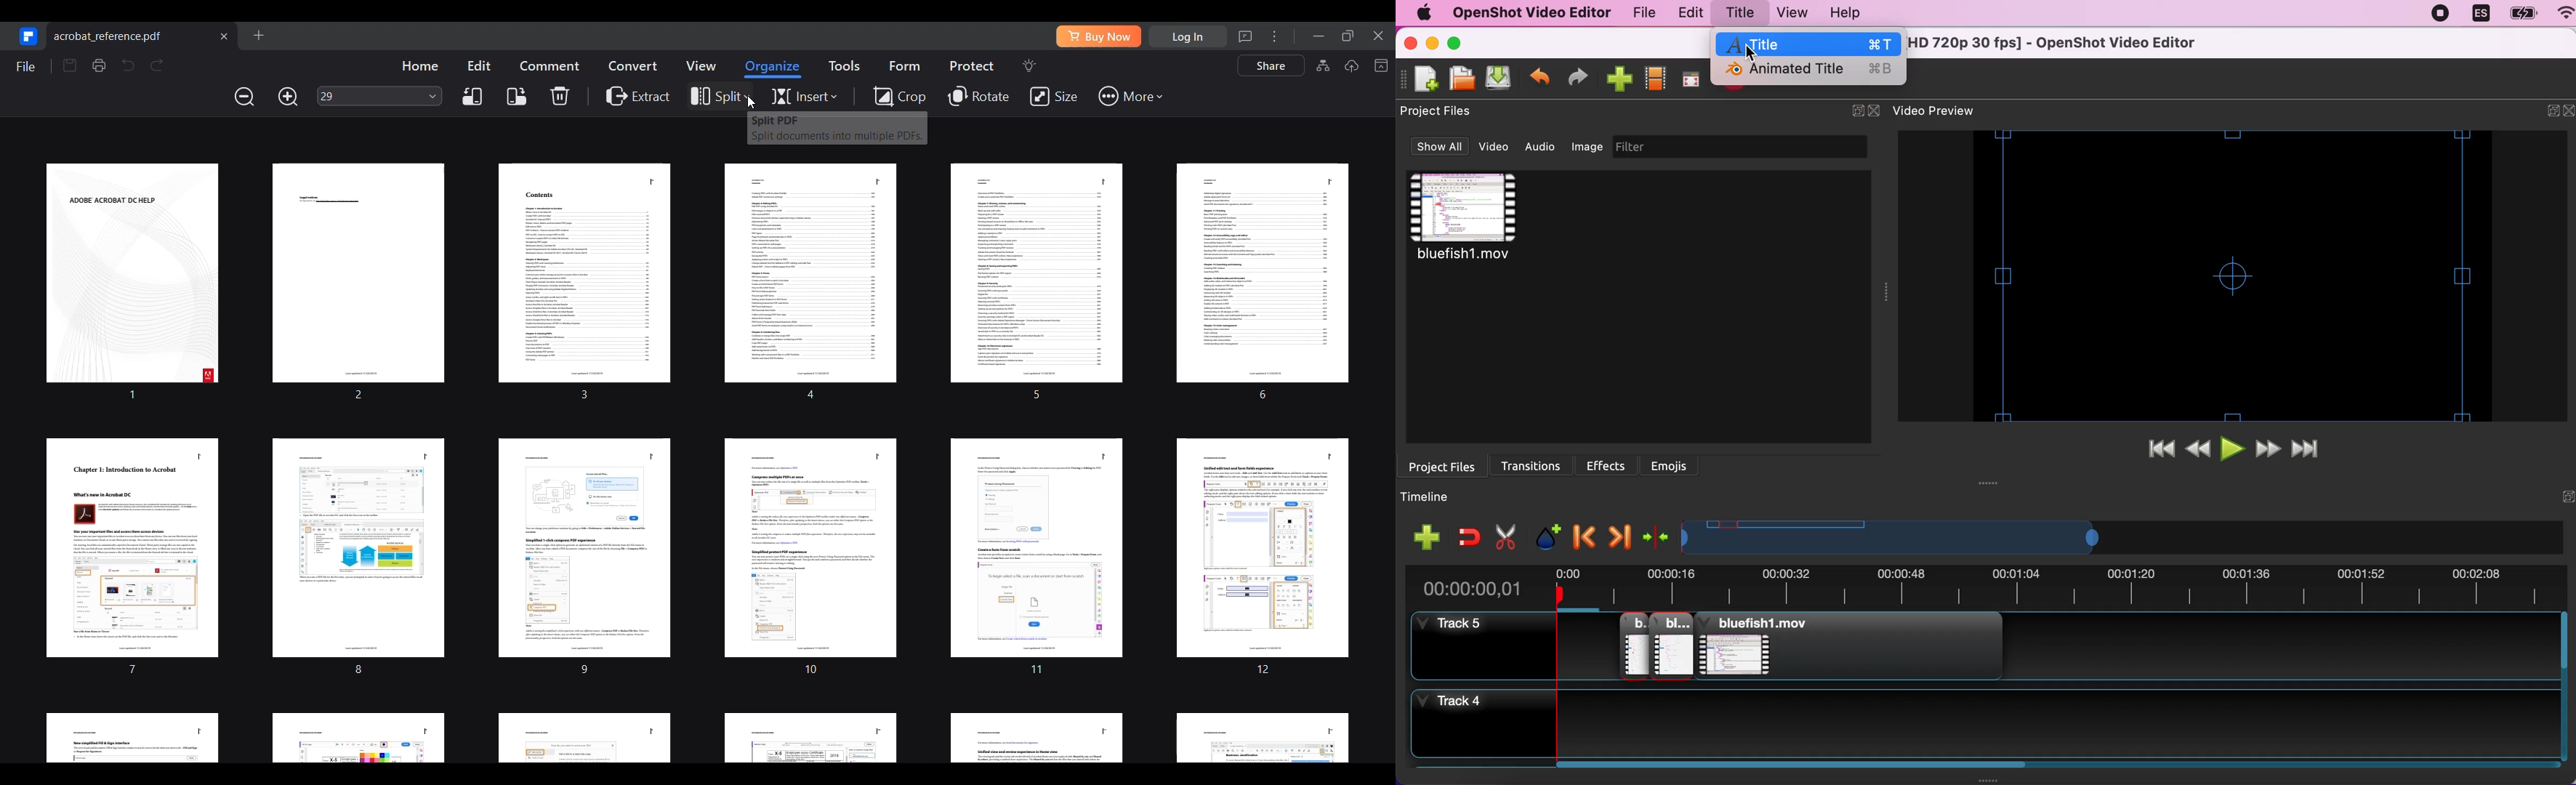 The height and width of the screenshot is (812, 2576). I want to click on project files, so click(1446, 465).